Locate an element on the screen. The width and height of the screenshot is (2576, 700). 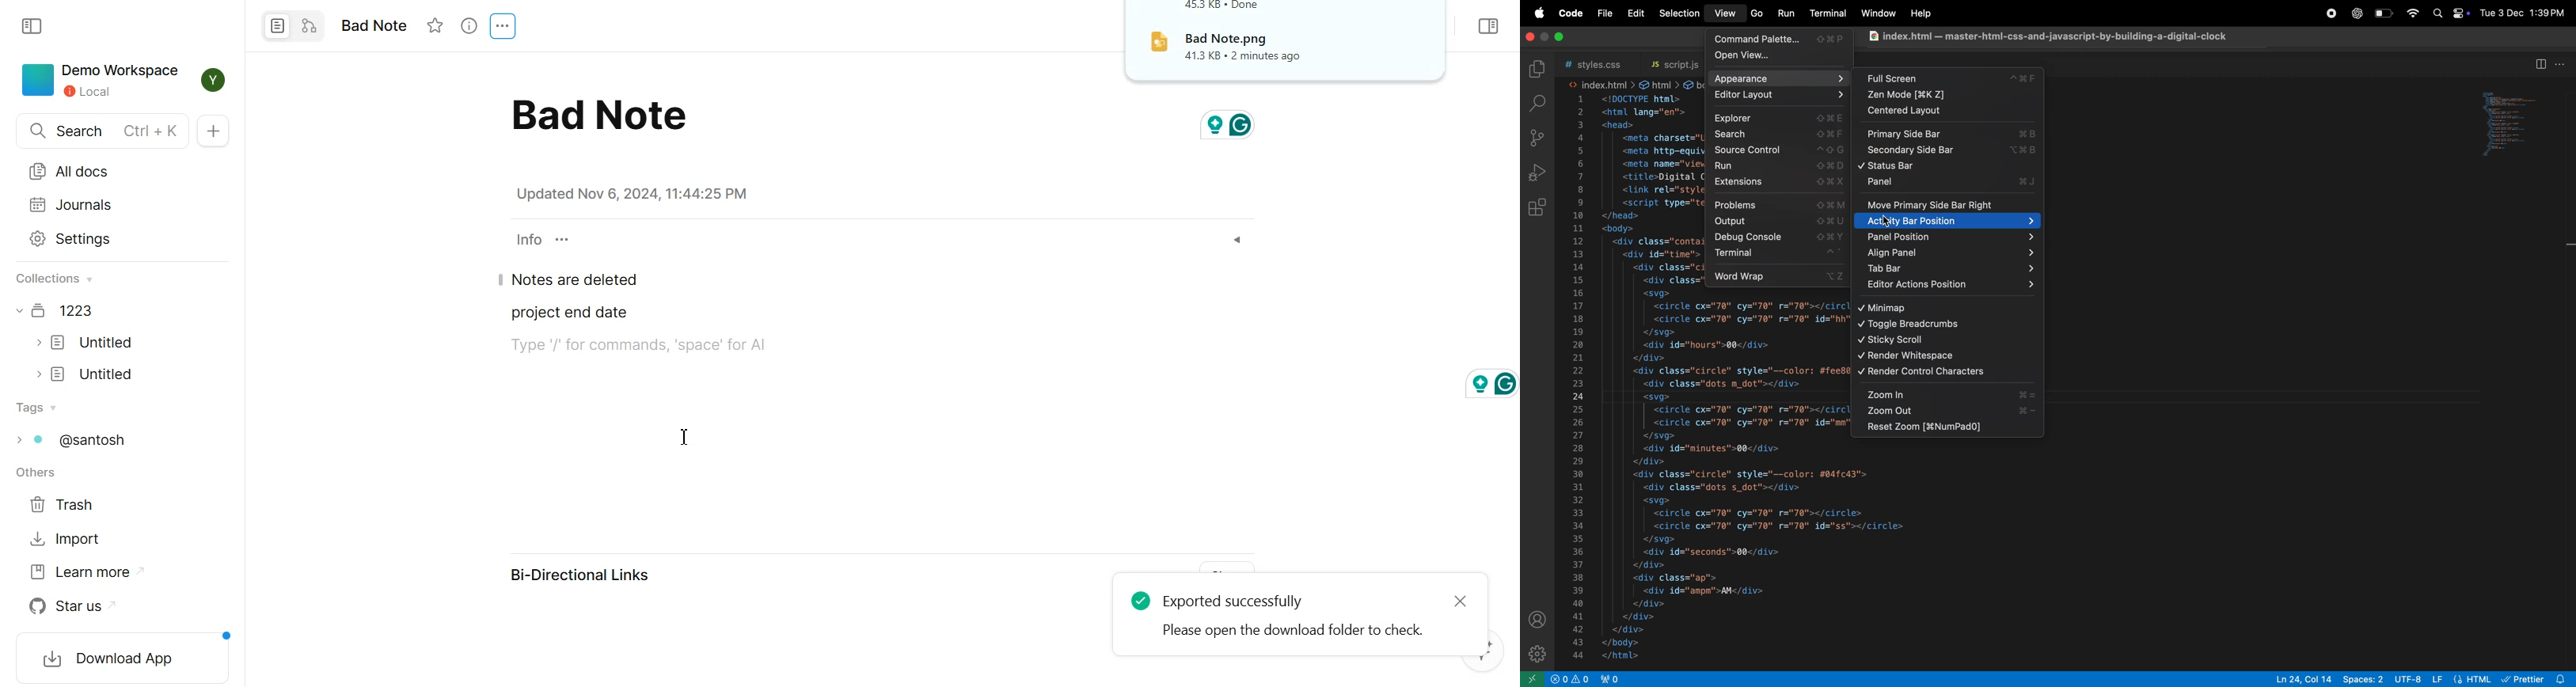
file is located at coordinates (1602, 14).